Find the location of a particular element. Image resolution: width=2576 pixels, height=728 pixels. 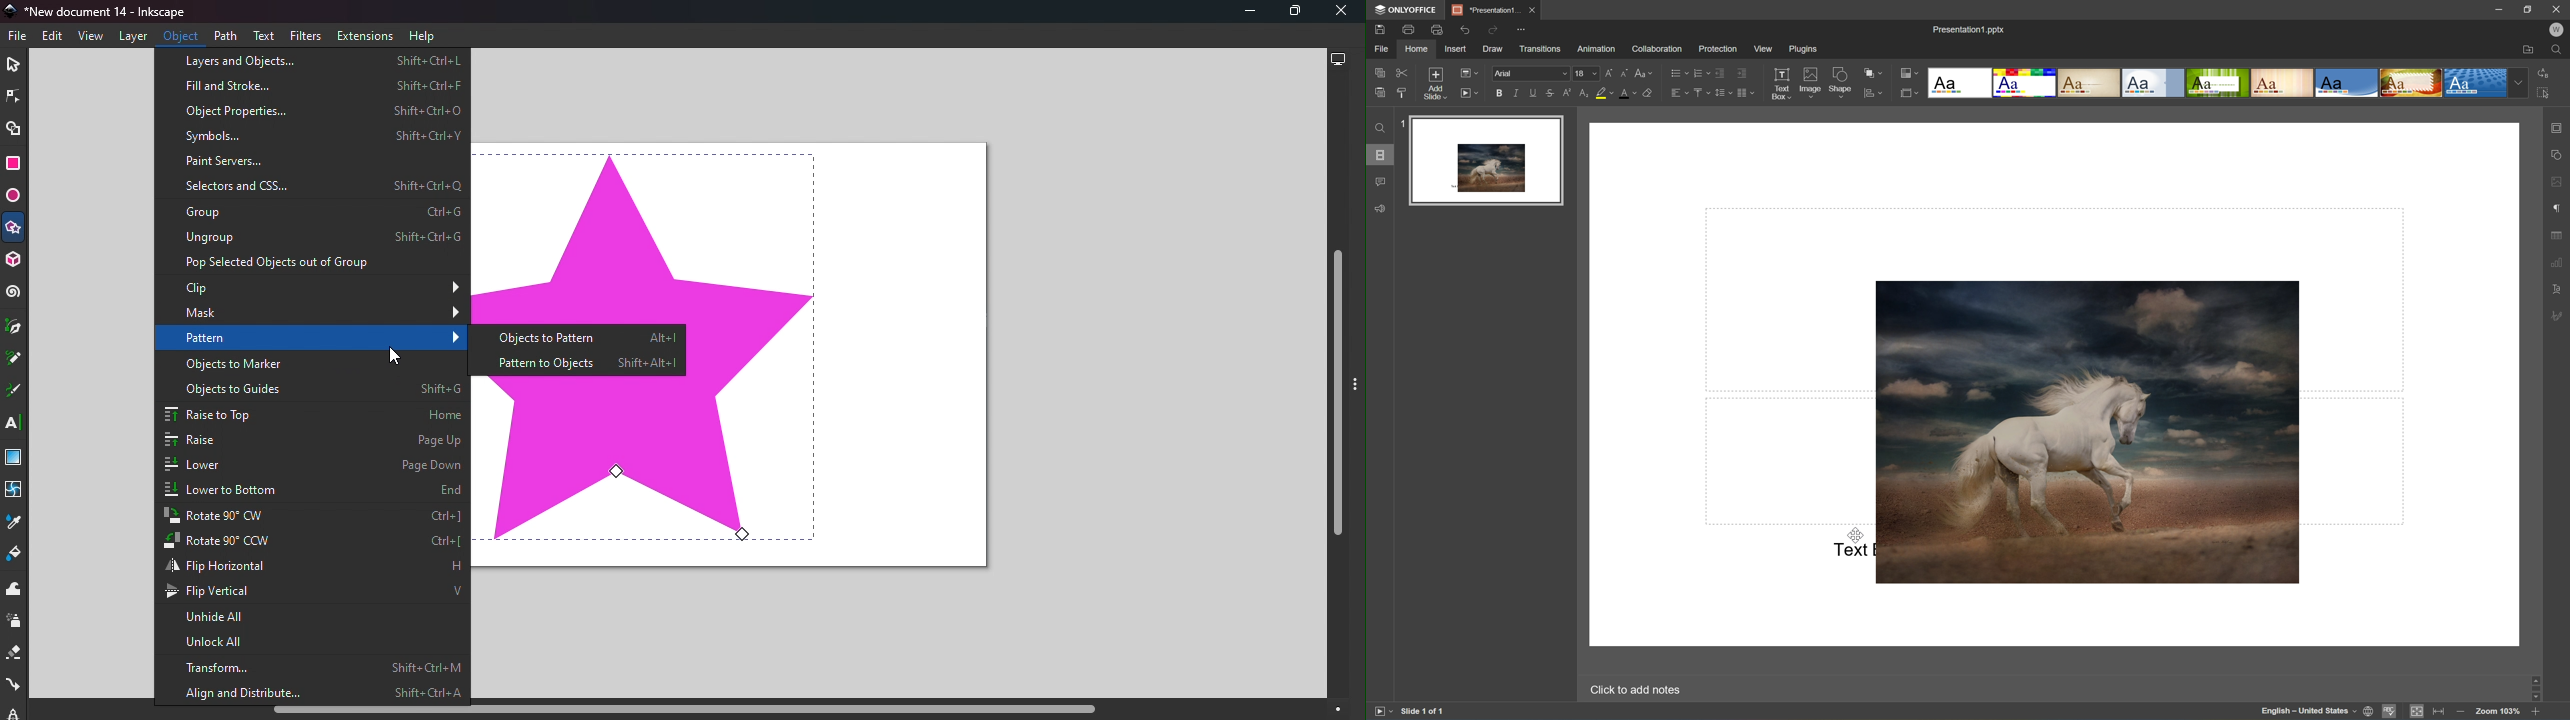

Edit is located at coordinates (52, 37).